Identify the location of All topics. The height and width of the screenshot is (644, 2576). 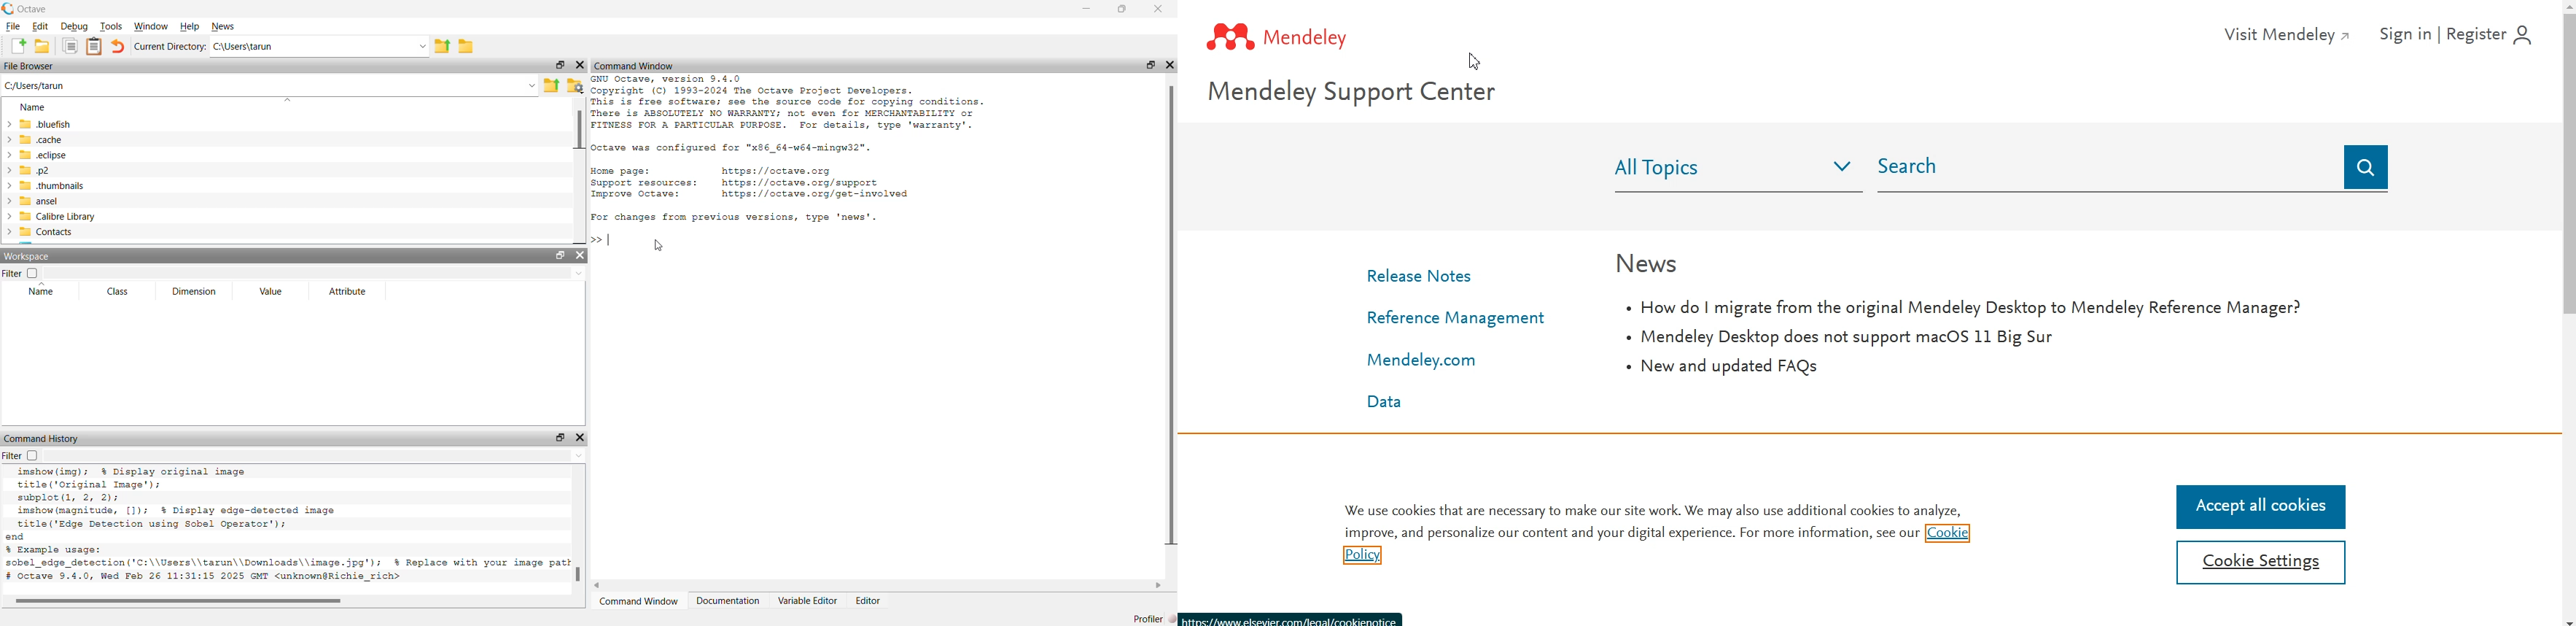
(1739, 169).